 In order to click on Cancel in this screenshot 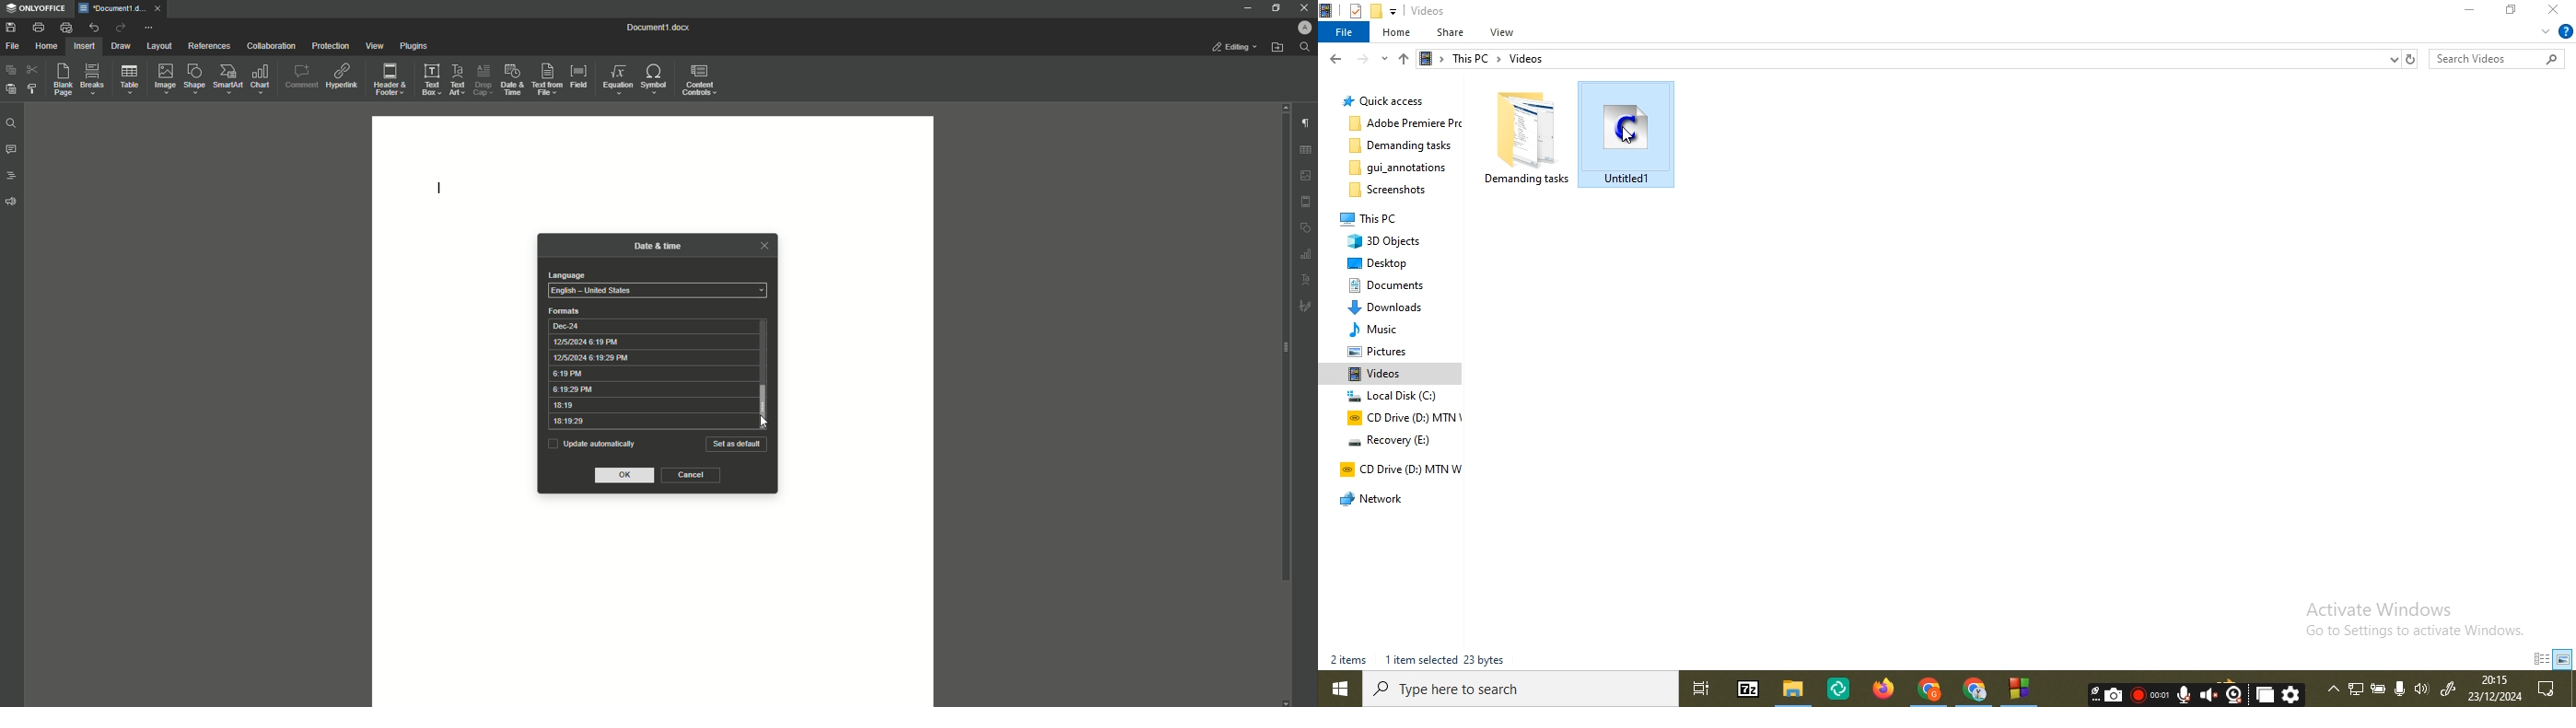, I will do `click(691, 475)`.